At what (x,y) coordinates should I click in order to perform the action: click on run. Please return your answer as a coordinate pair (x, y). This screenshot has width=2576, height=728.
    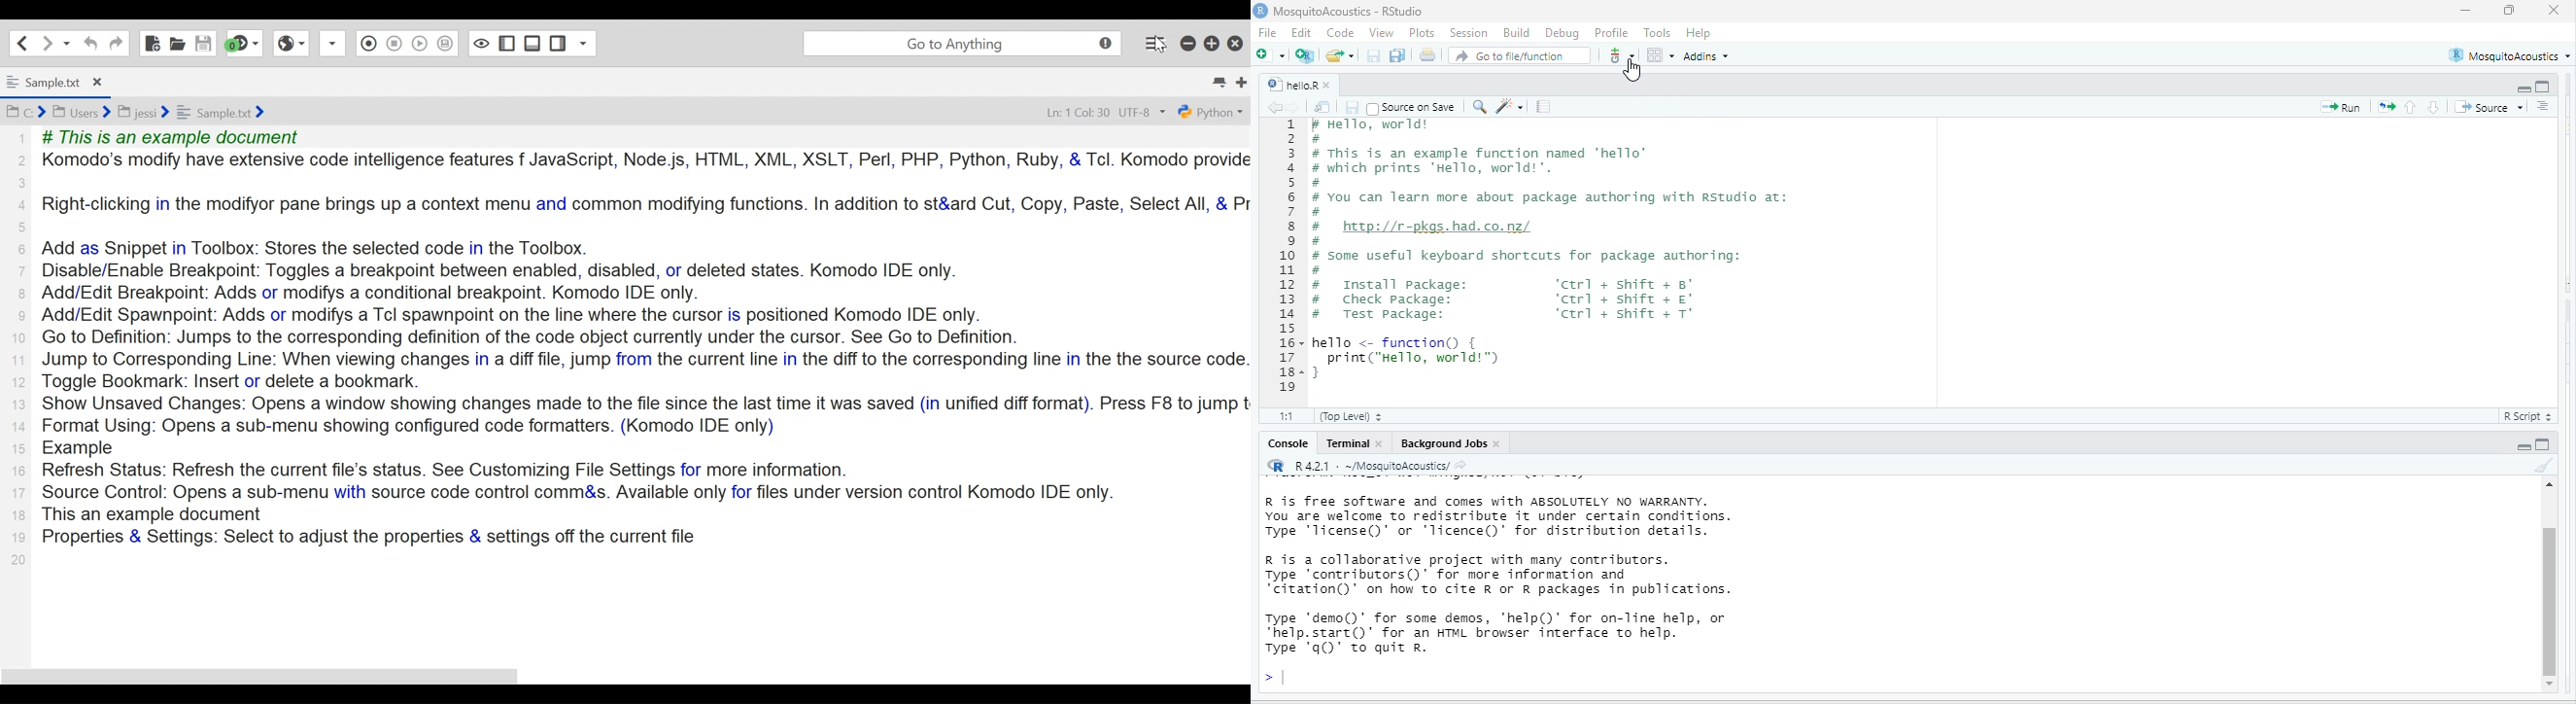
    Looking at the image, I should click on (2344, 106).